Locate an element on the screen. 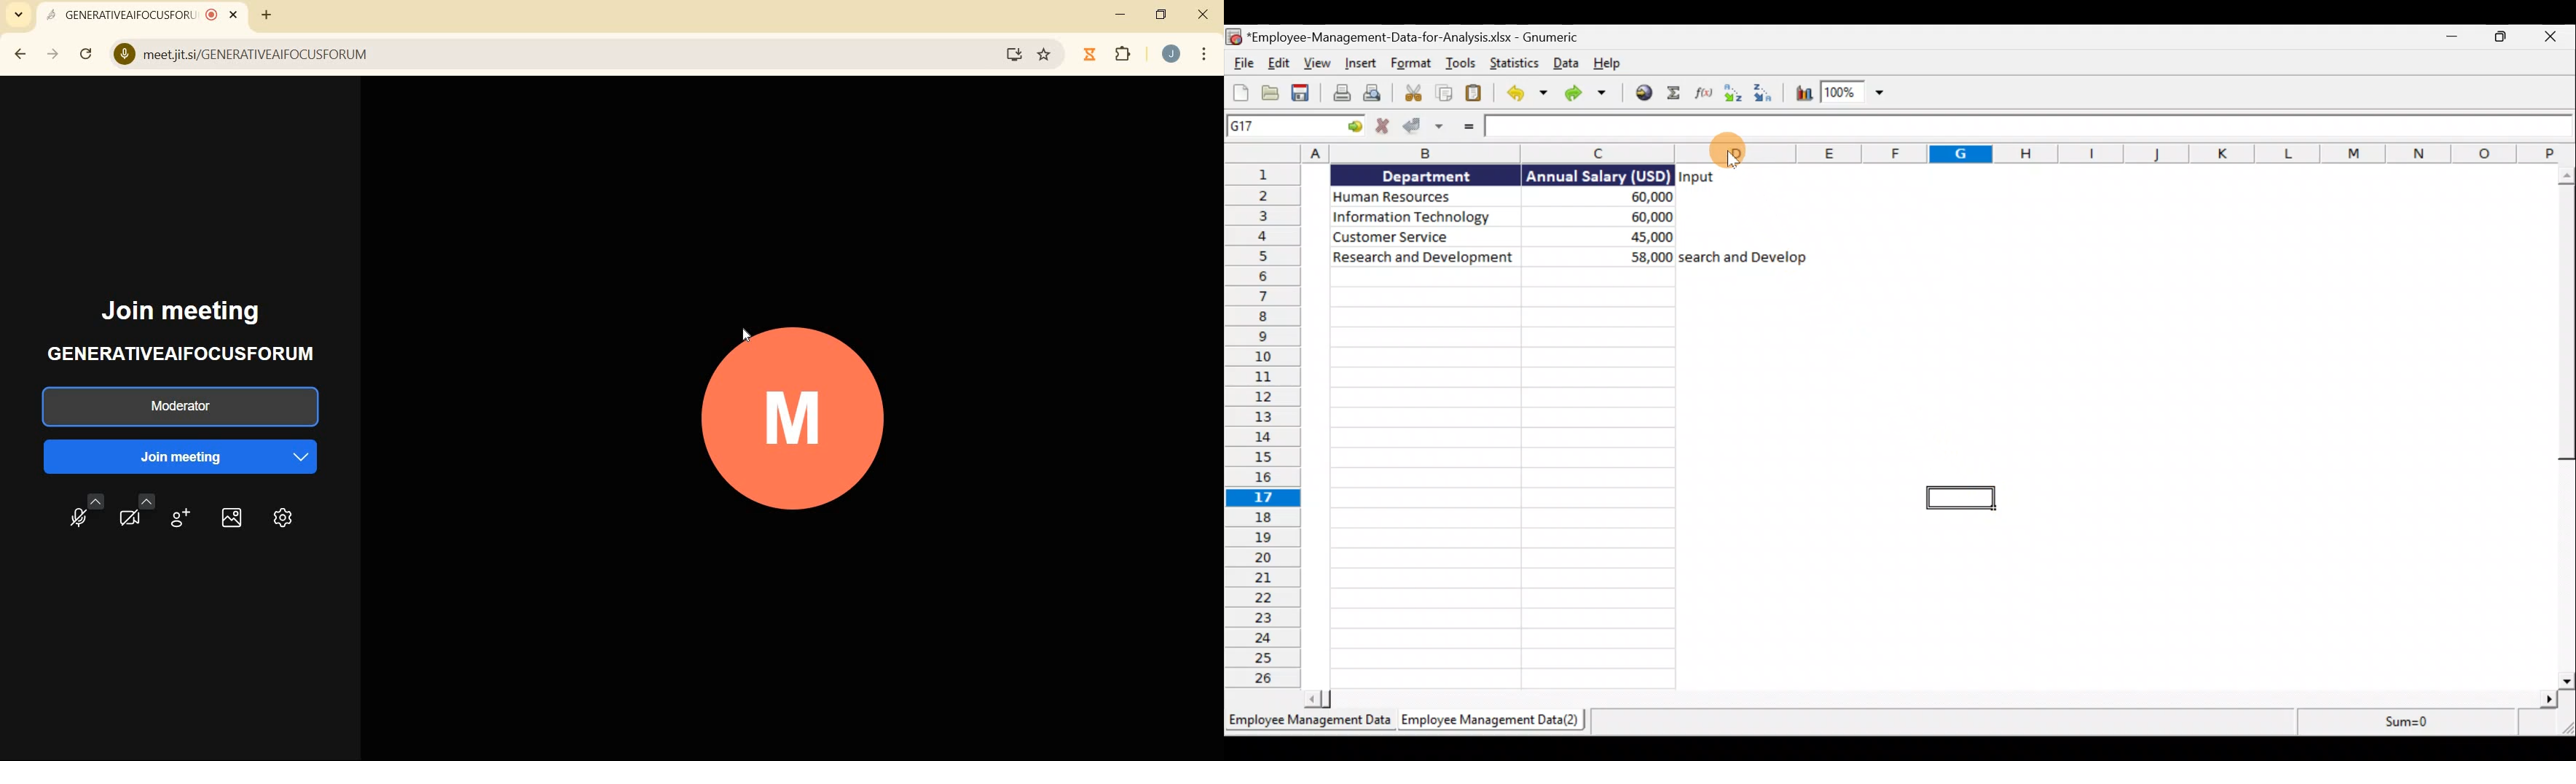 The width and height of the screenshot is (2576, 784). columns is located at coordinates (1462, 151).